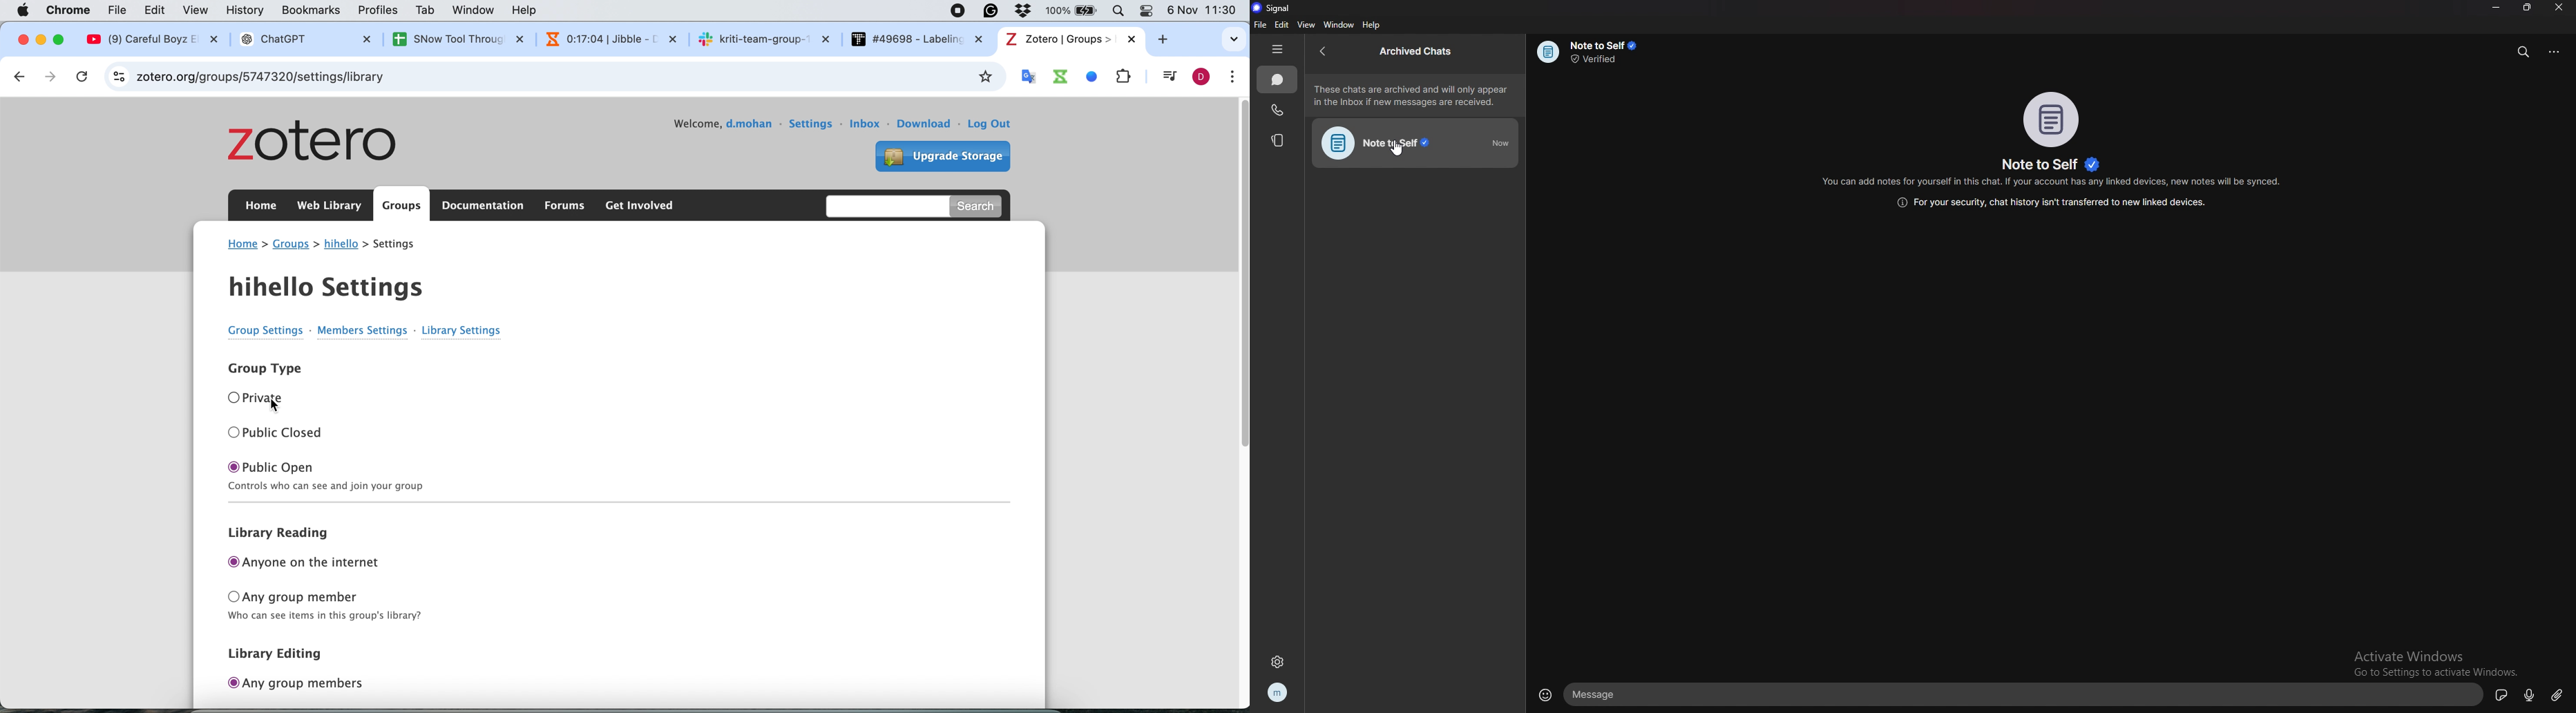  I want to click on system extensions, so click(1082, 76).